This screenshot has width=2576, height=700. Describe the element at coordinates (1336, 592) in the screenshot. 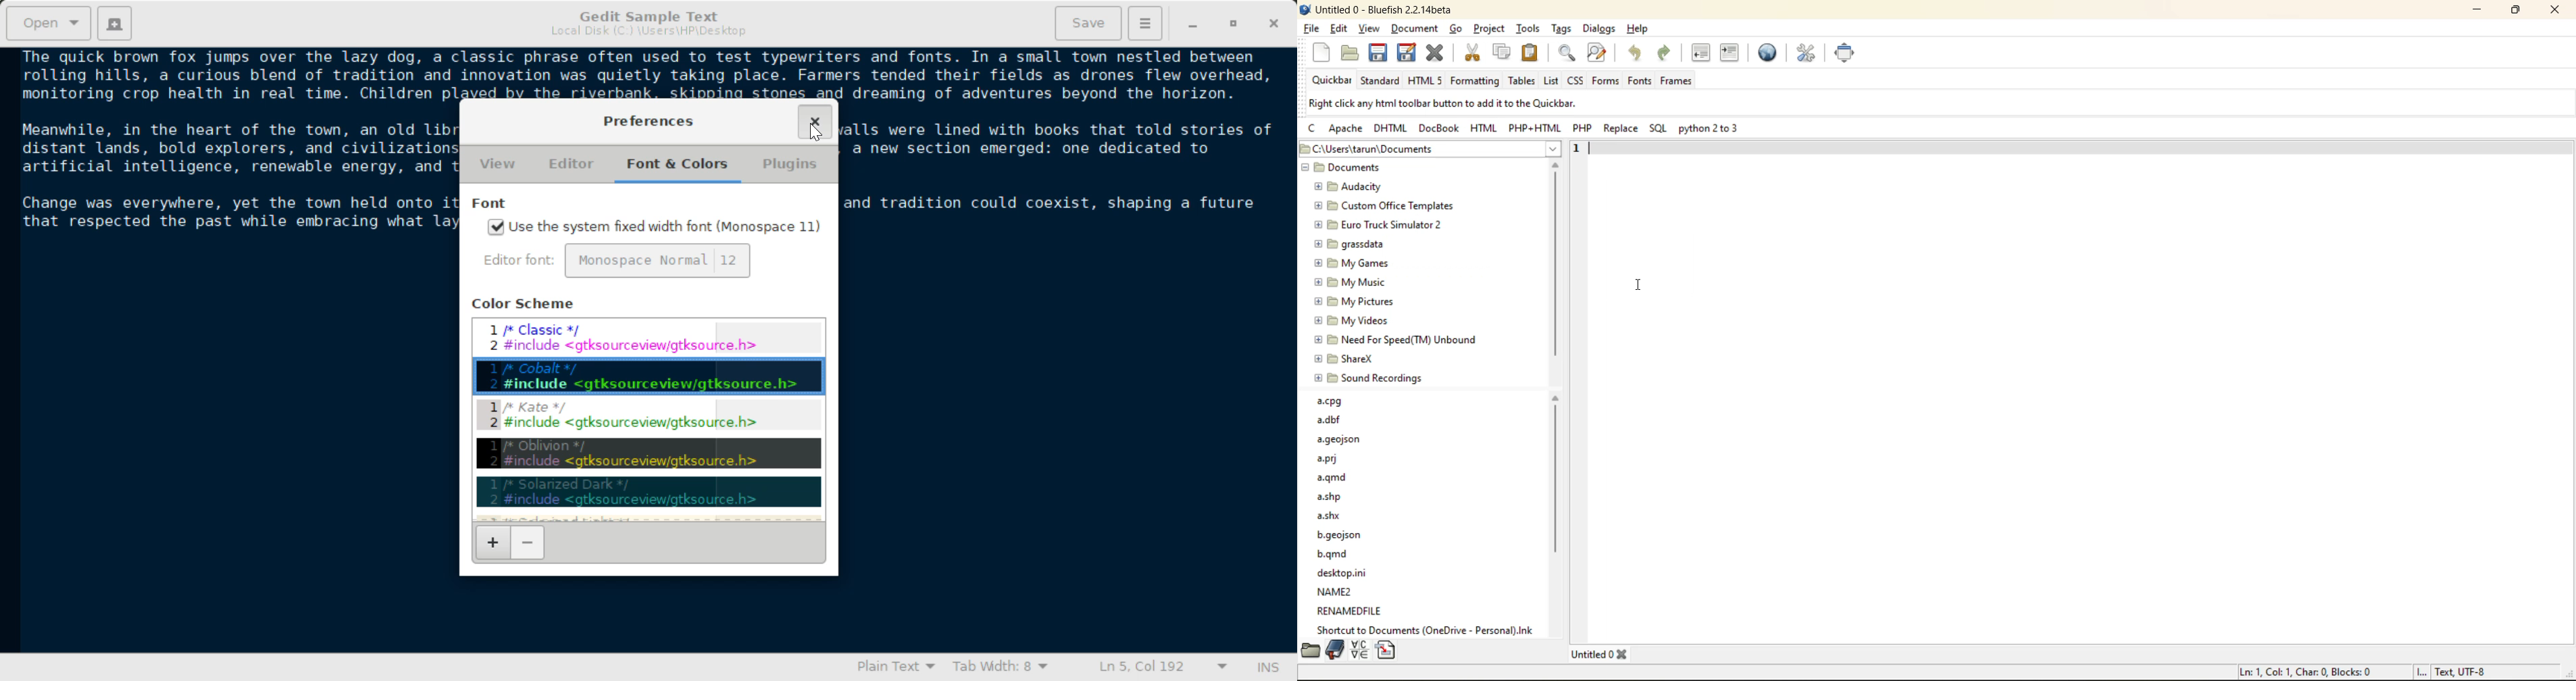

I see `name2` at that location.